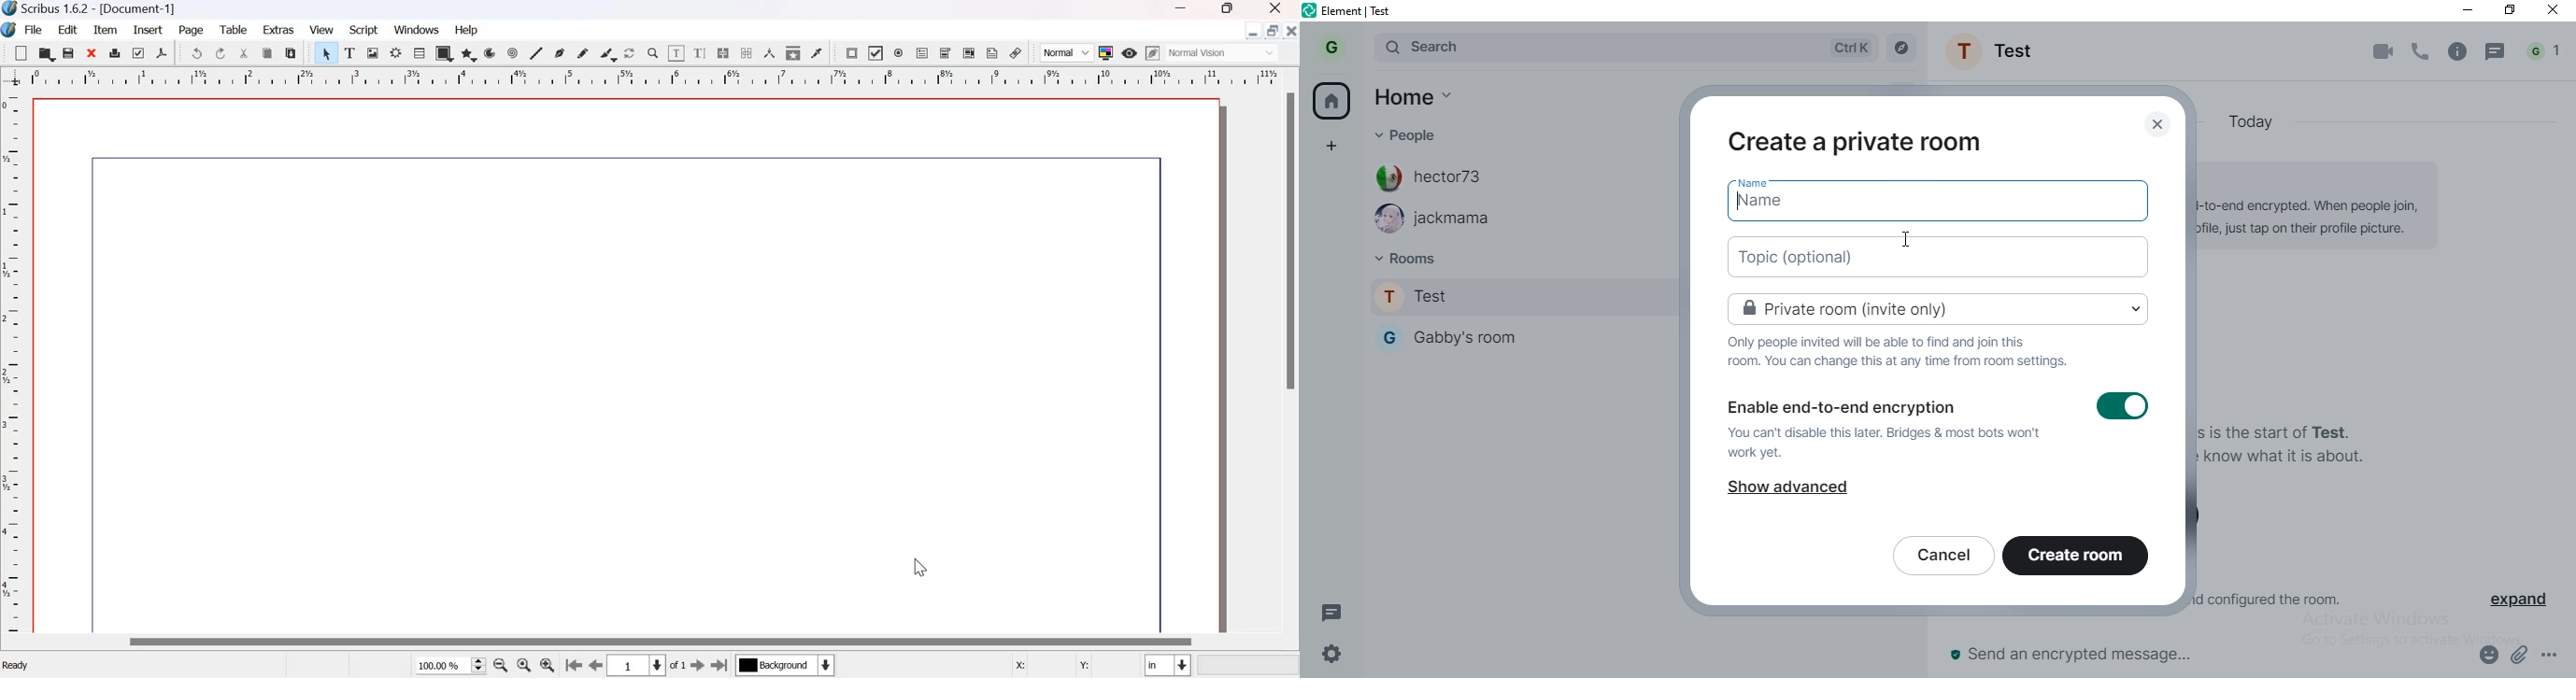 The image size is (2576, 700). I want to click on Normal, so click(1068, 53).